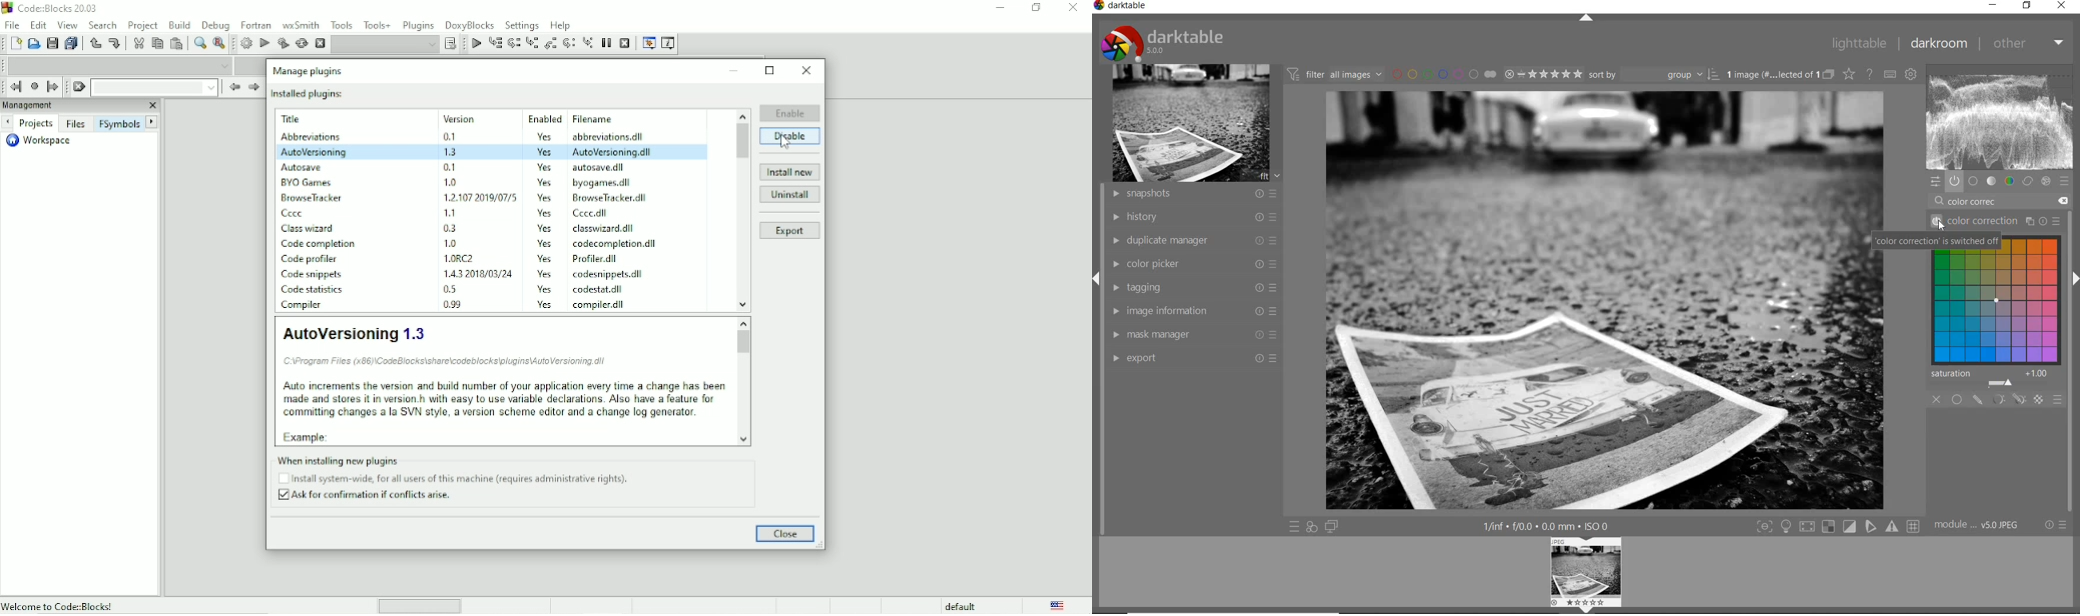 The image size is (2100, 616). What do you see at coordinates (418, 23) in the screenshot?
I see `Plugins` at bounding box center [418, 23].